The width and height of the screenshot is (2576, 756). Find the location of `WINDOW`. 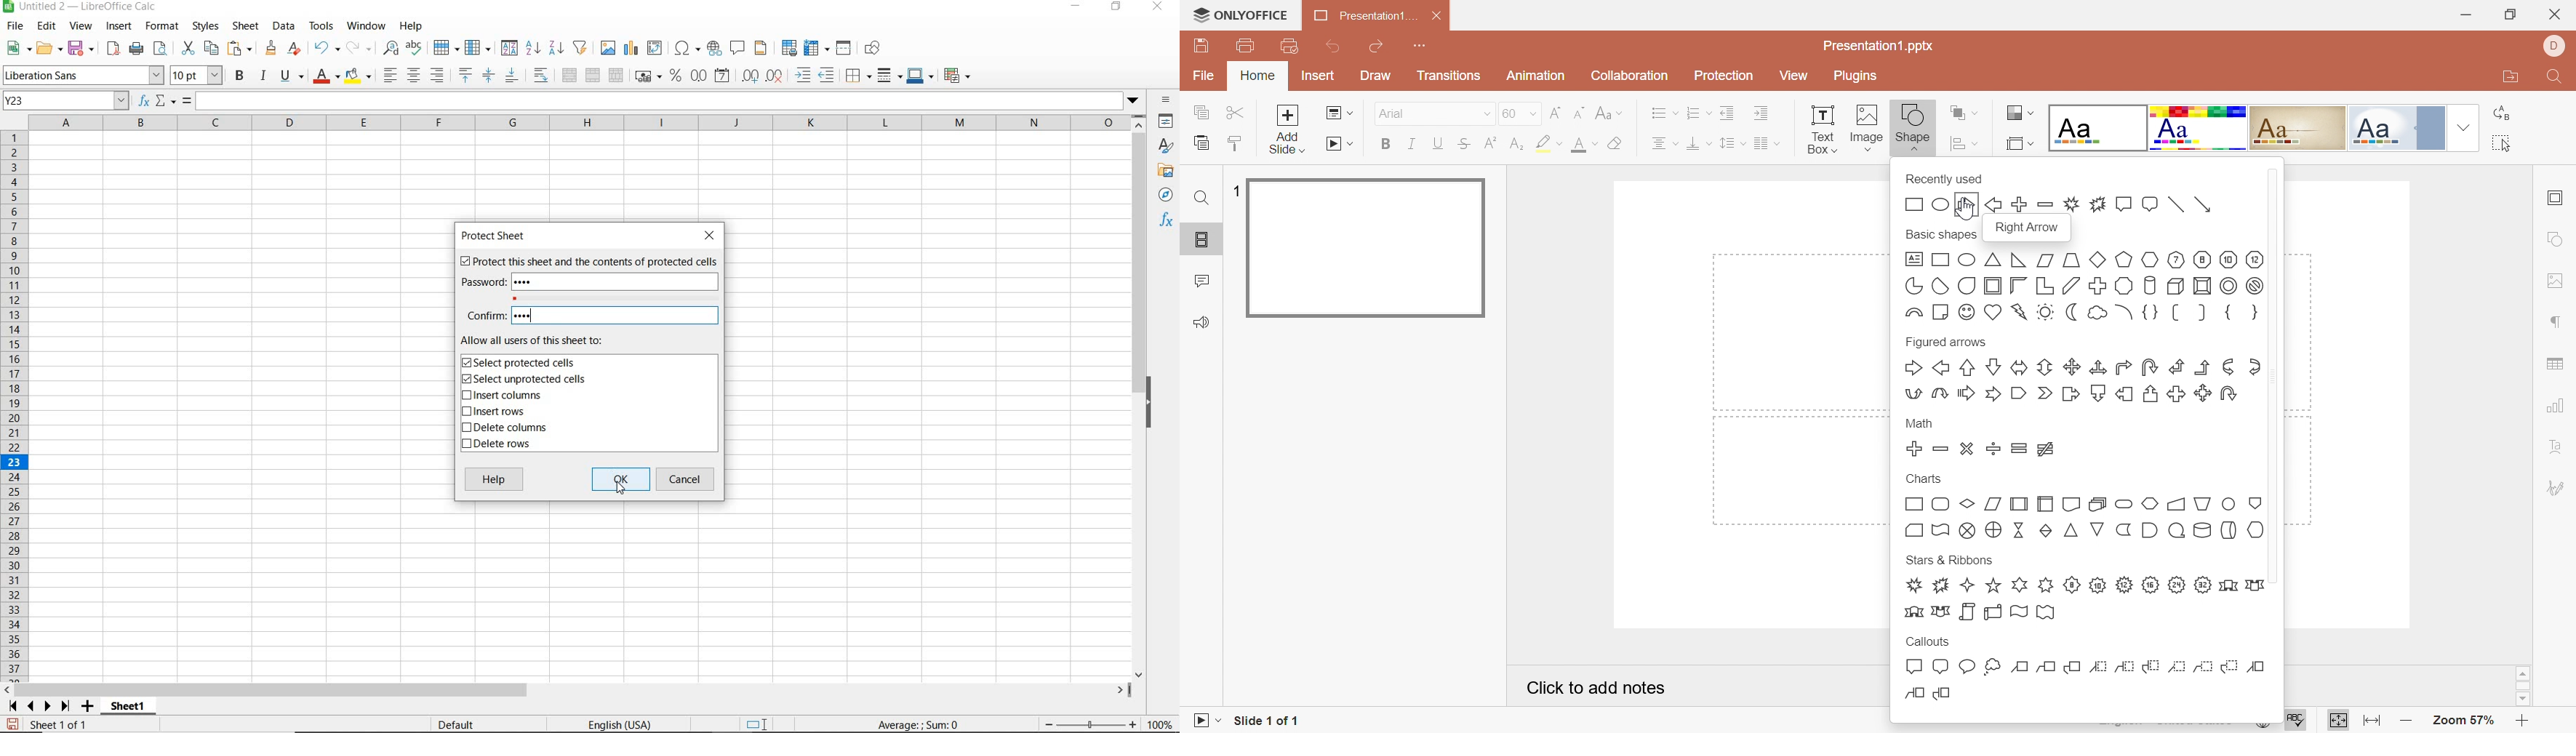

WINDOW is located at coordinates (366, 26).